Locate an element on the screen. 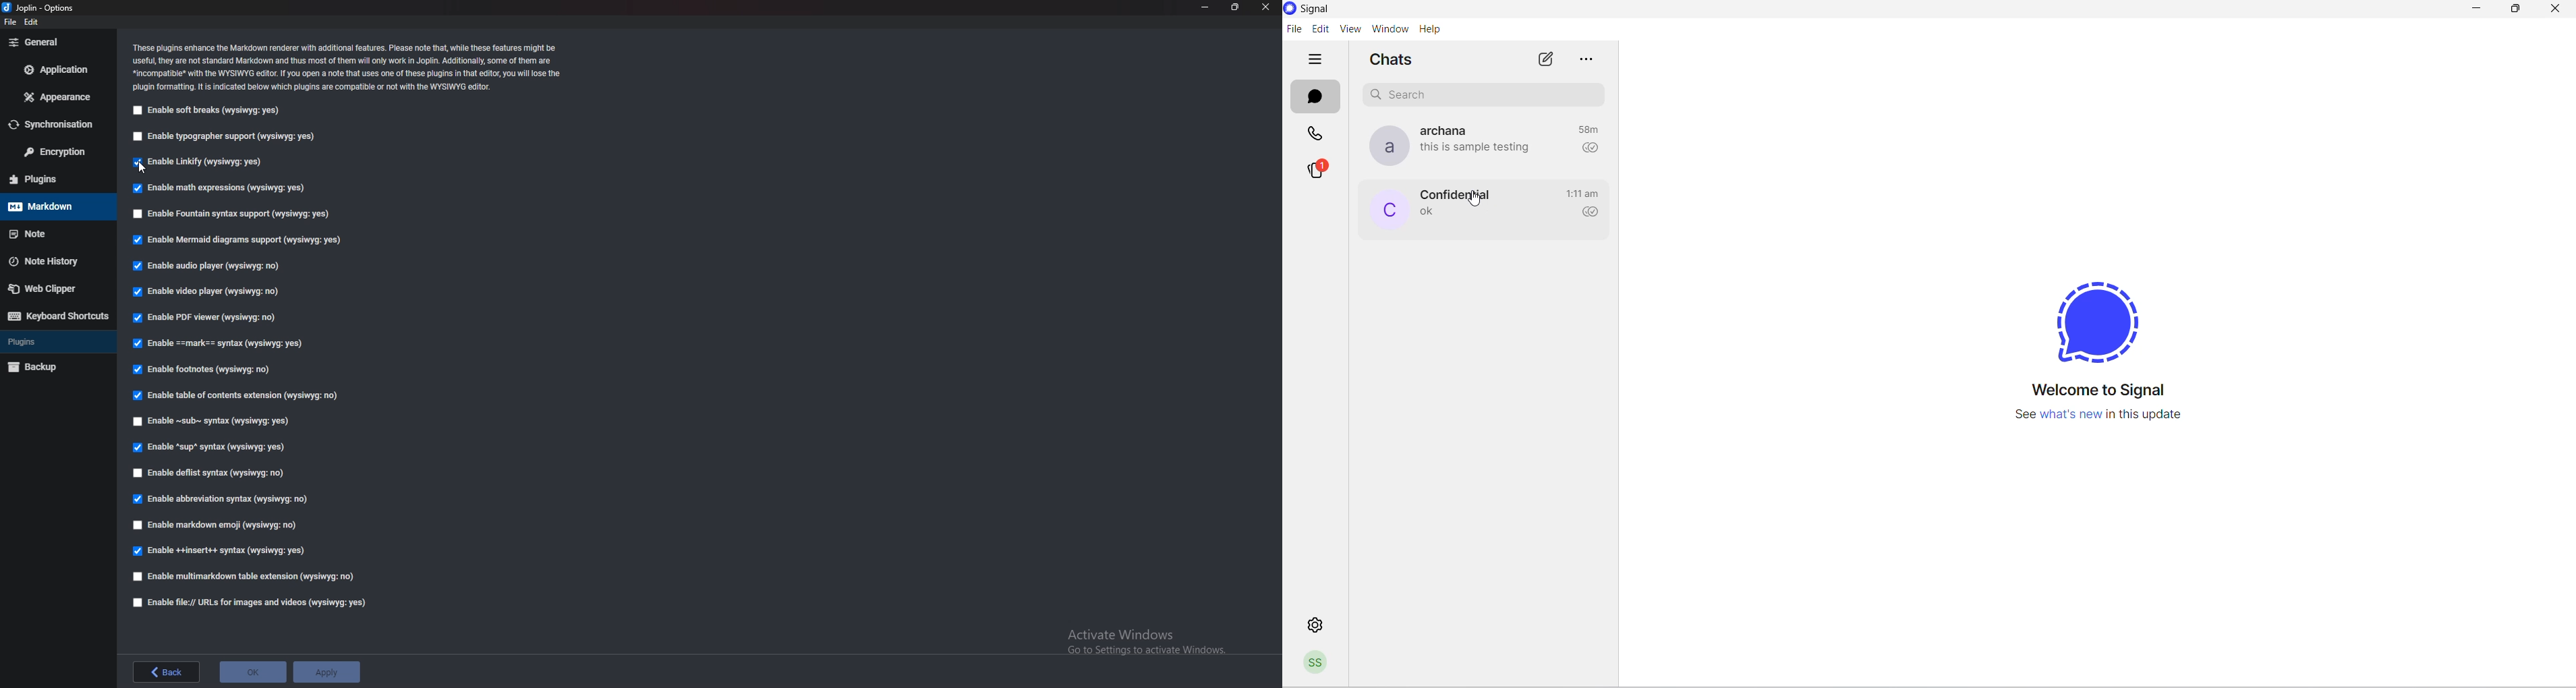  search is located at coordinates (1485, 96).